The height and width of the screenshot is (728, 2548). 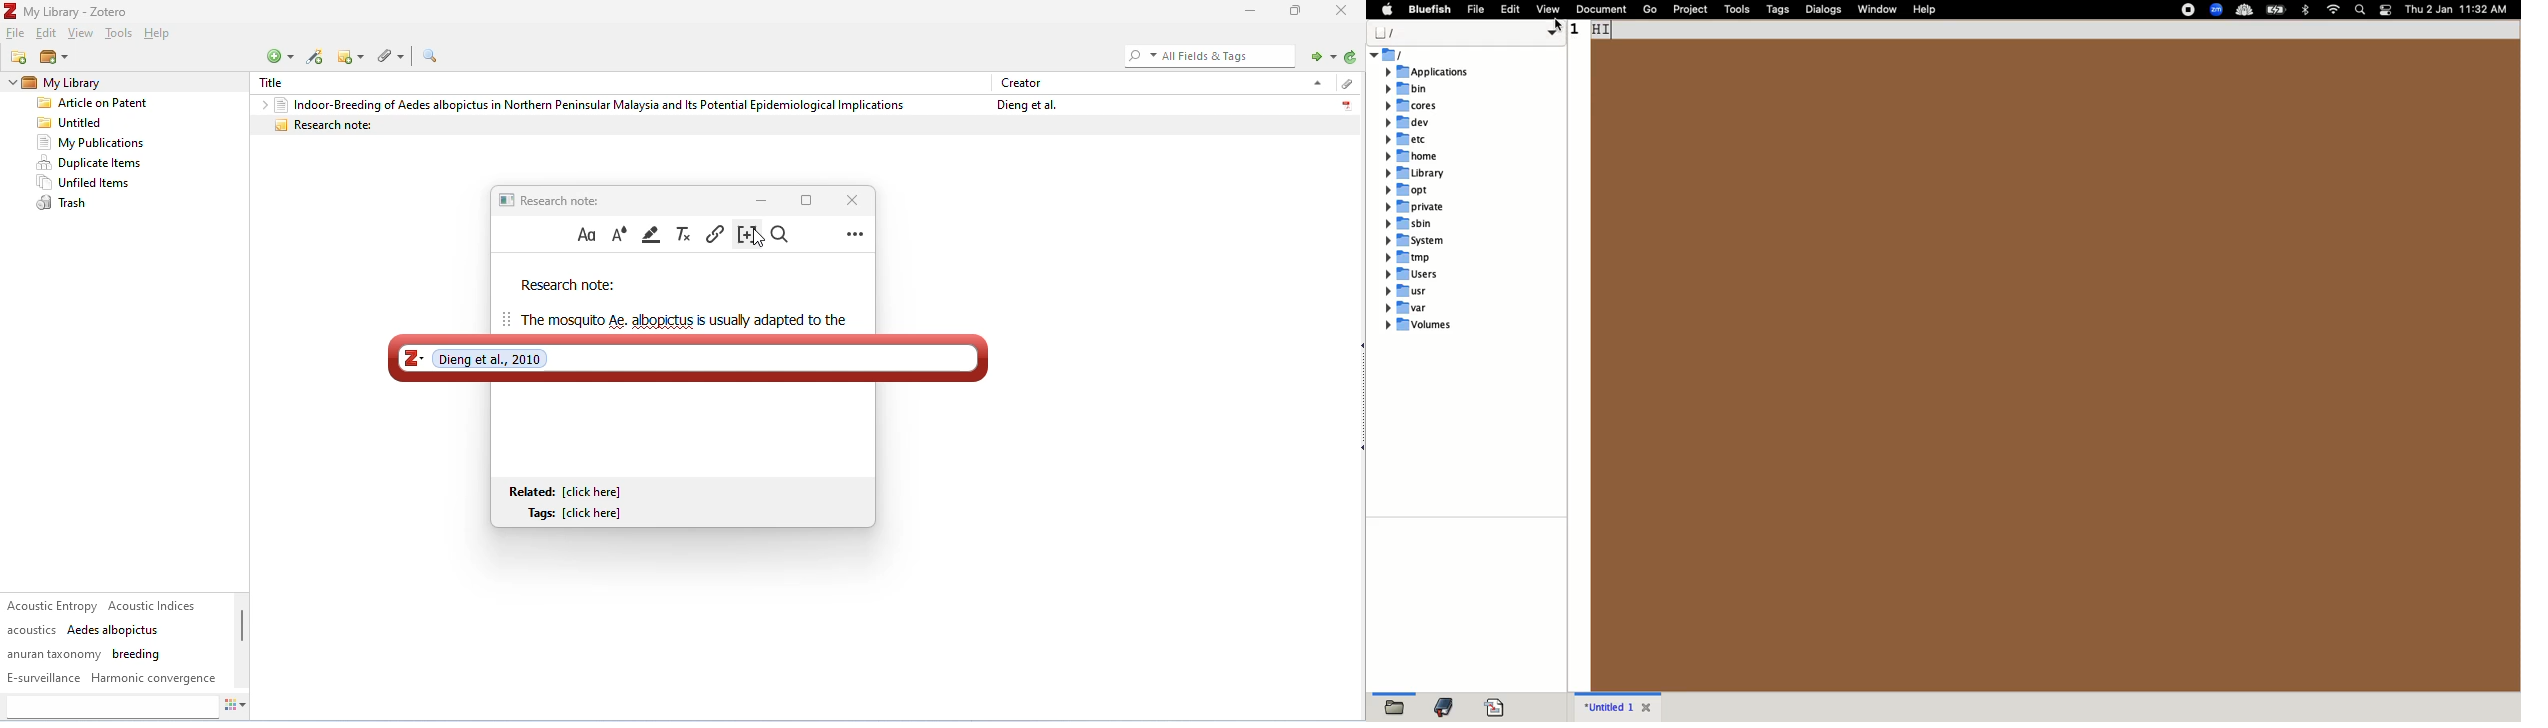 What do you see at coordinates (783, 235) in the screenshot?
I see `find and replace` at bounding box center [783, 235].